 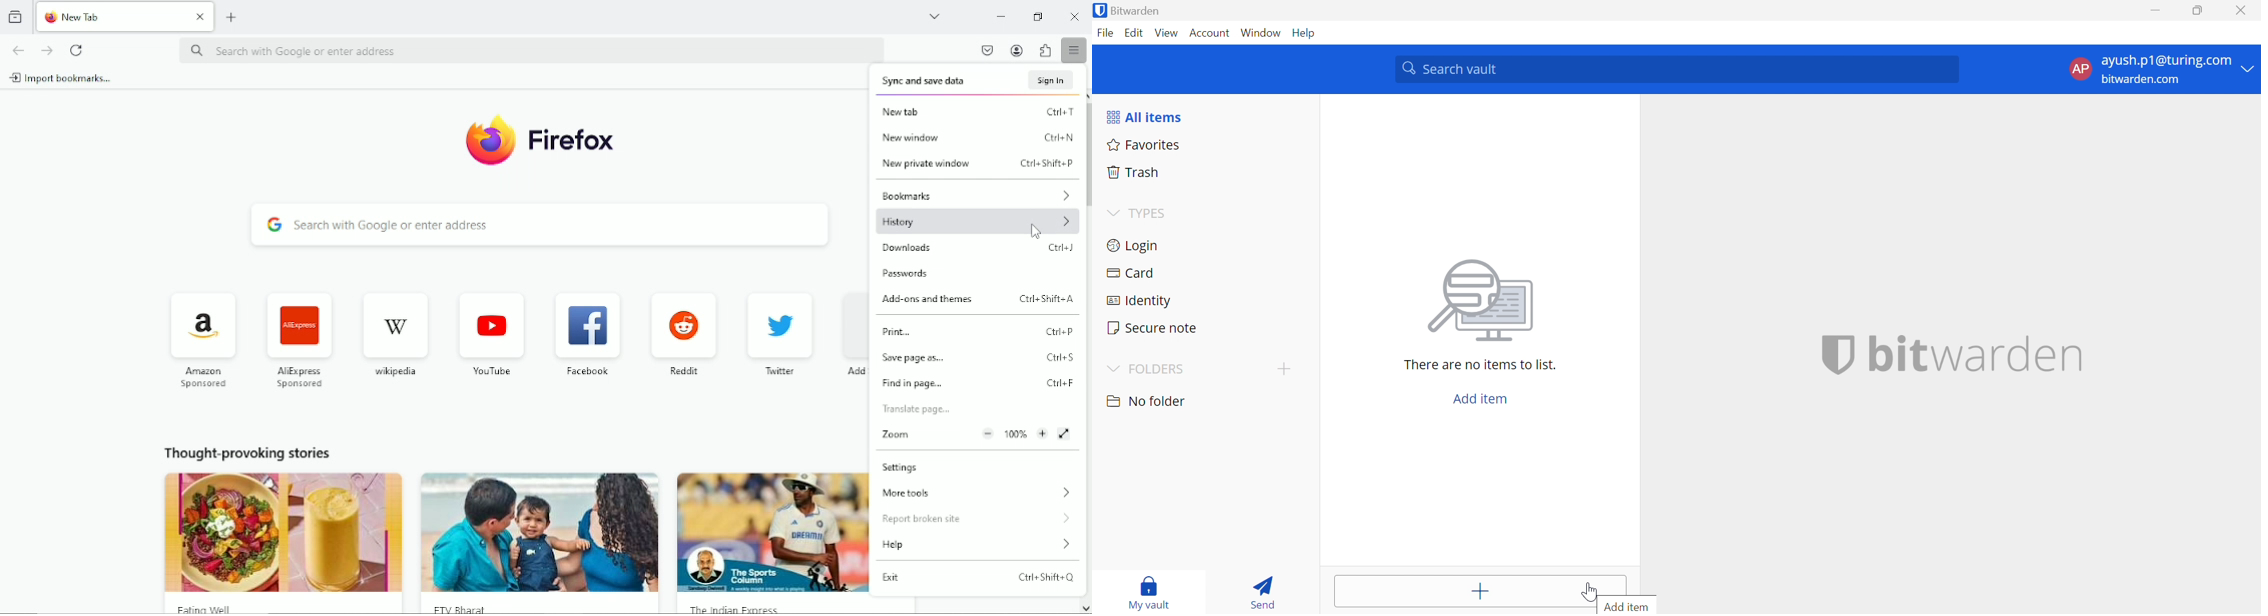 I want to click on FOLDERS, so click(x=1161, y=369).